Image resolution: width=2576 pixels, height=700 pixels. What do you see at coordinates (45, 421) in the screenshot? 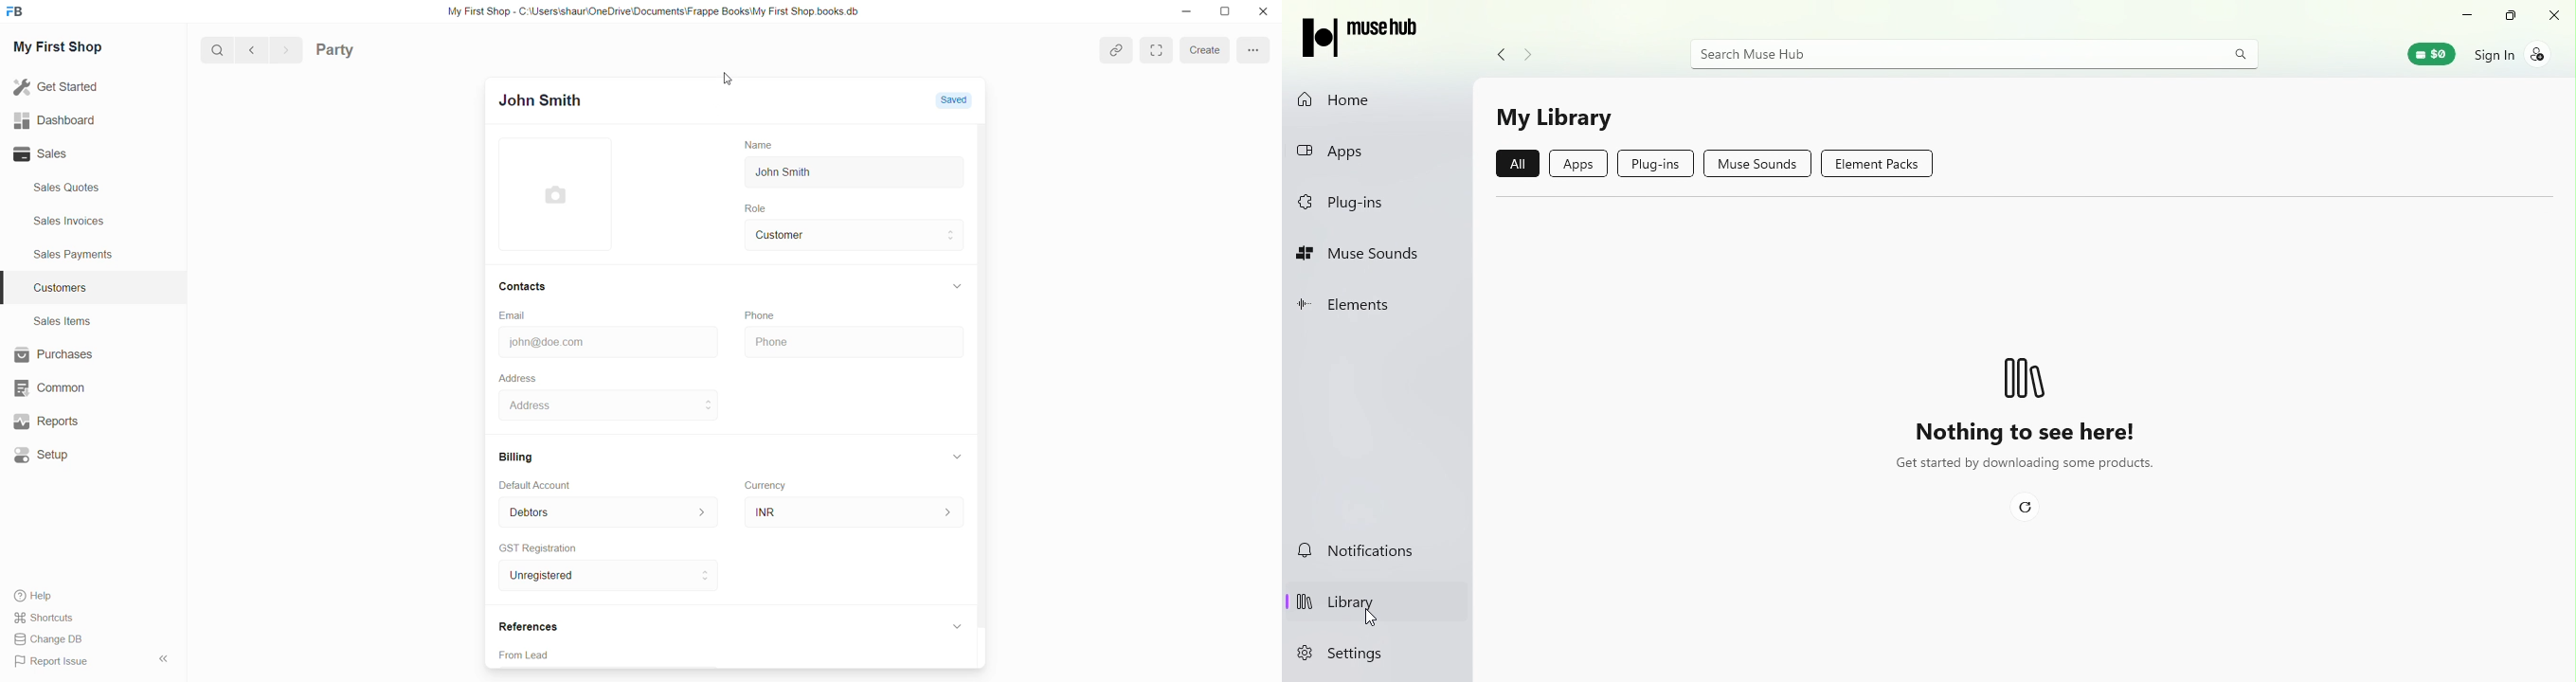
I see `Reports` at bounding box center [45, 421].